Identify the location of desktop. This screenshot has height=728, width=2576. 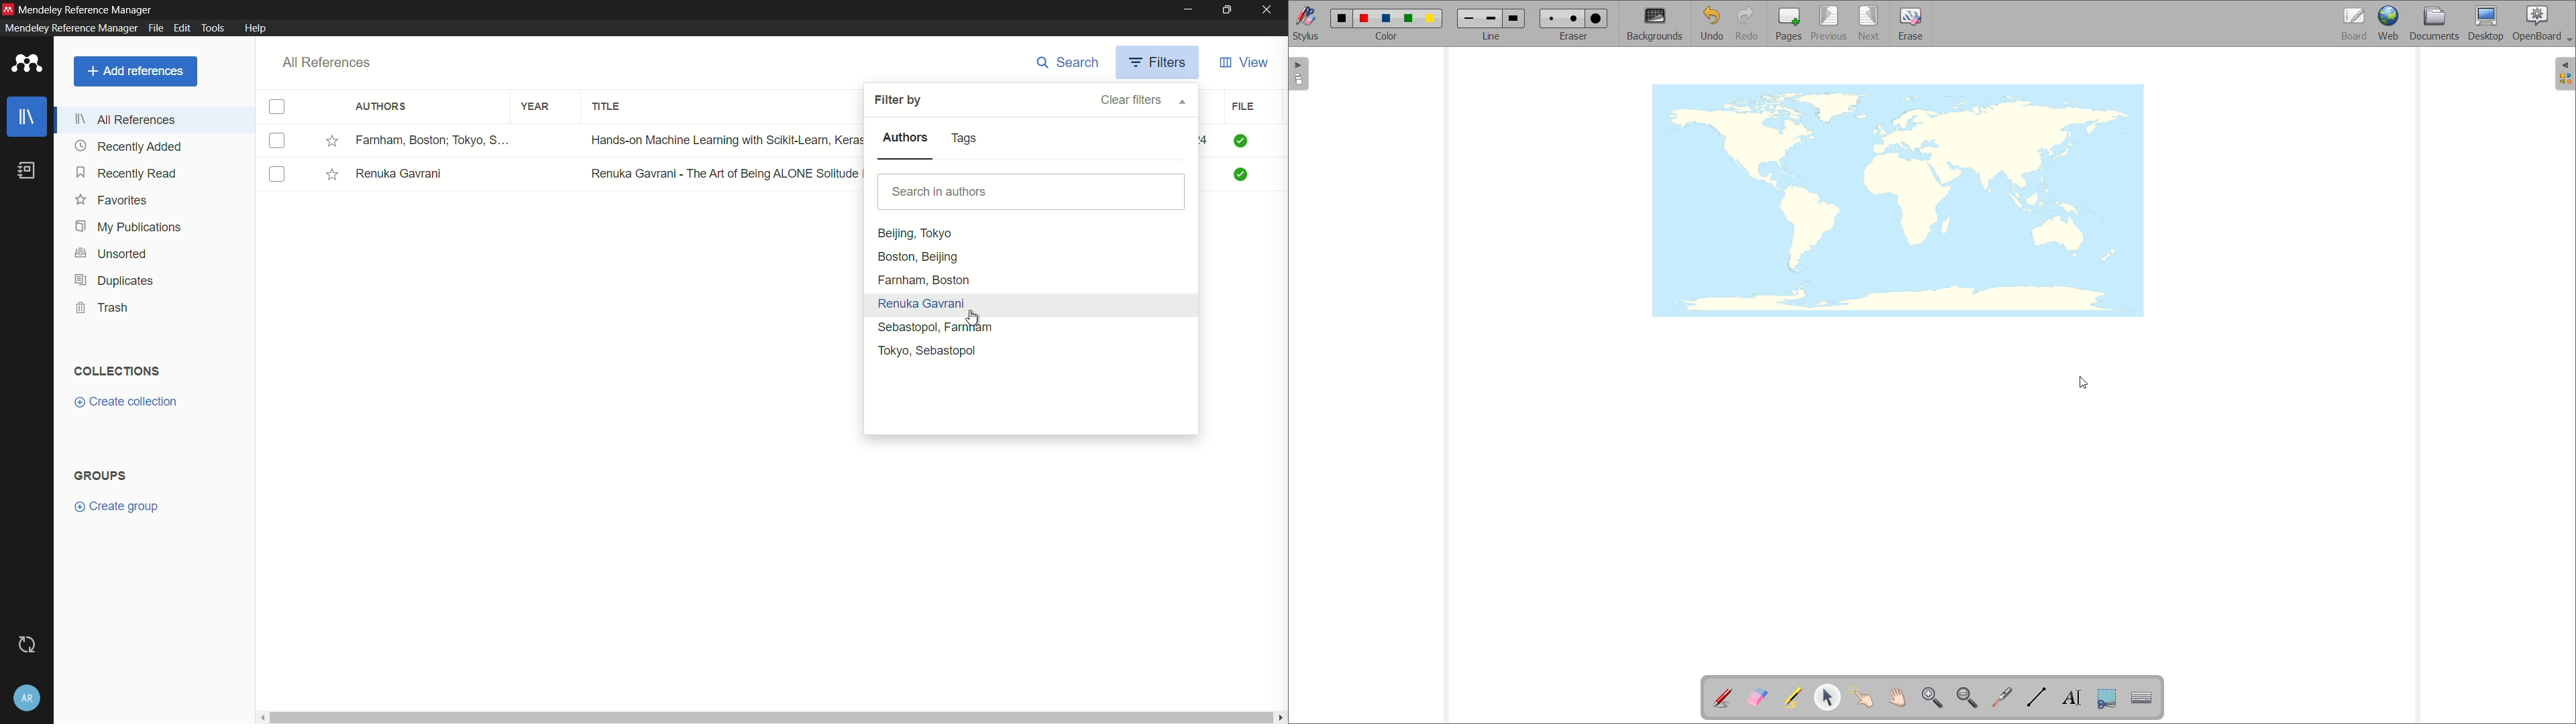
(2486, 24).